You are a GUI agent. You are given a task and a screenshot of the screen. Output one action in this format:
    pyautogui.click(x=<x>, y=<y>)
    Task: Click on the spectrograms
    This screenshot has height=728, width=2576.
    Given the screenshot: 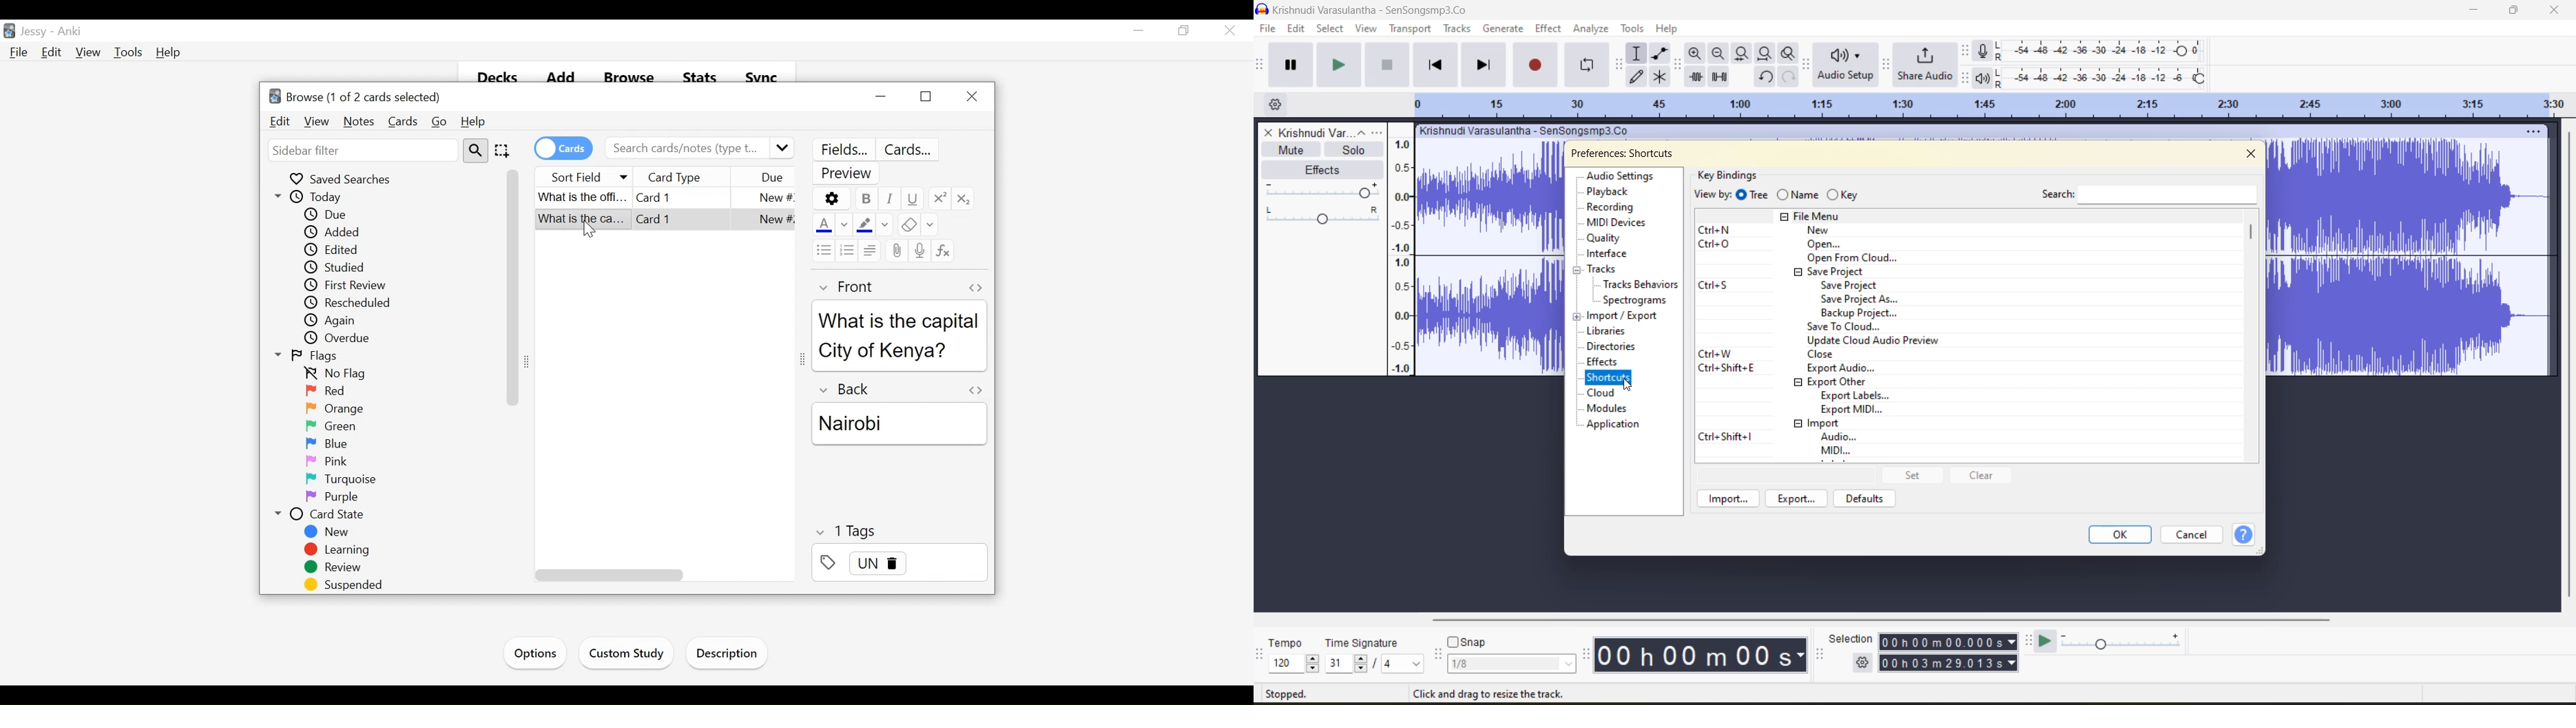 What is the action you would take?
    pyautogui.click(x=1642, y=300)
    